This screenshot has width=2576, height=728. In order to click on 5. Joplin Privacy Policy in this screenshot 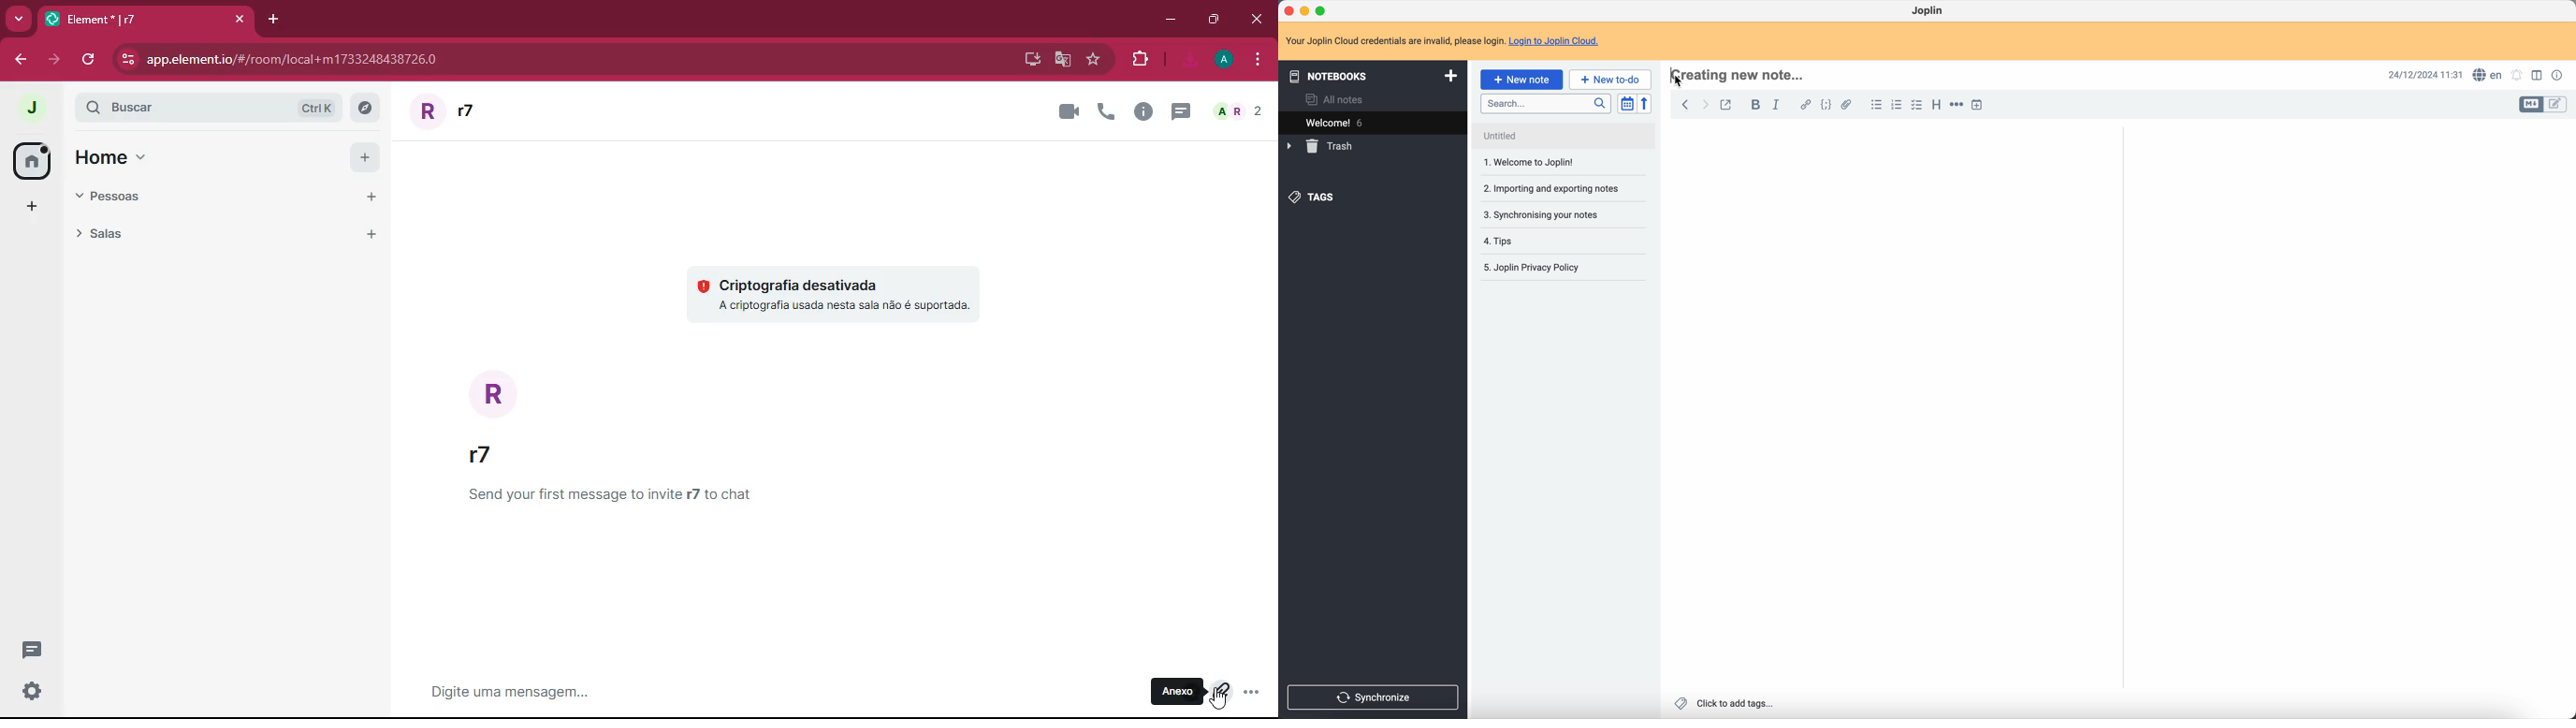, I will do `click(1538, 268)`.